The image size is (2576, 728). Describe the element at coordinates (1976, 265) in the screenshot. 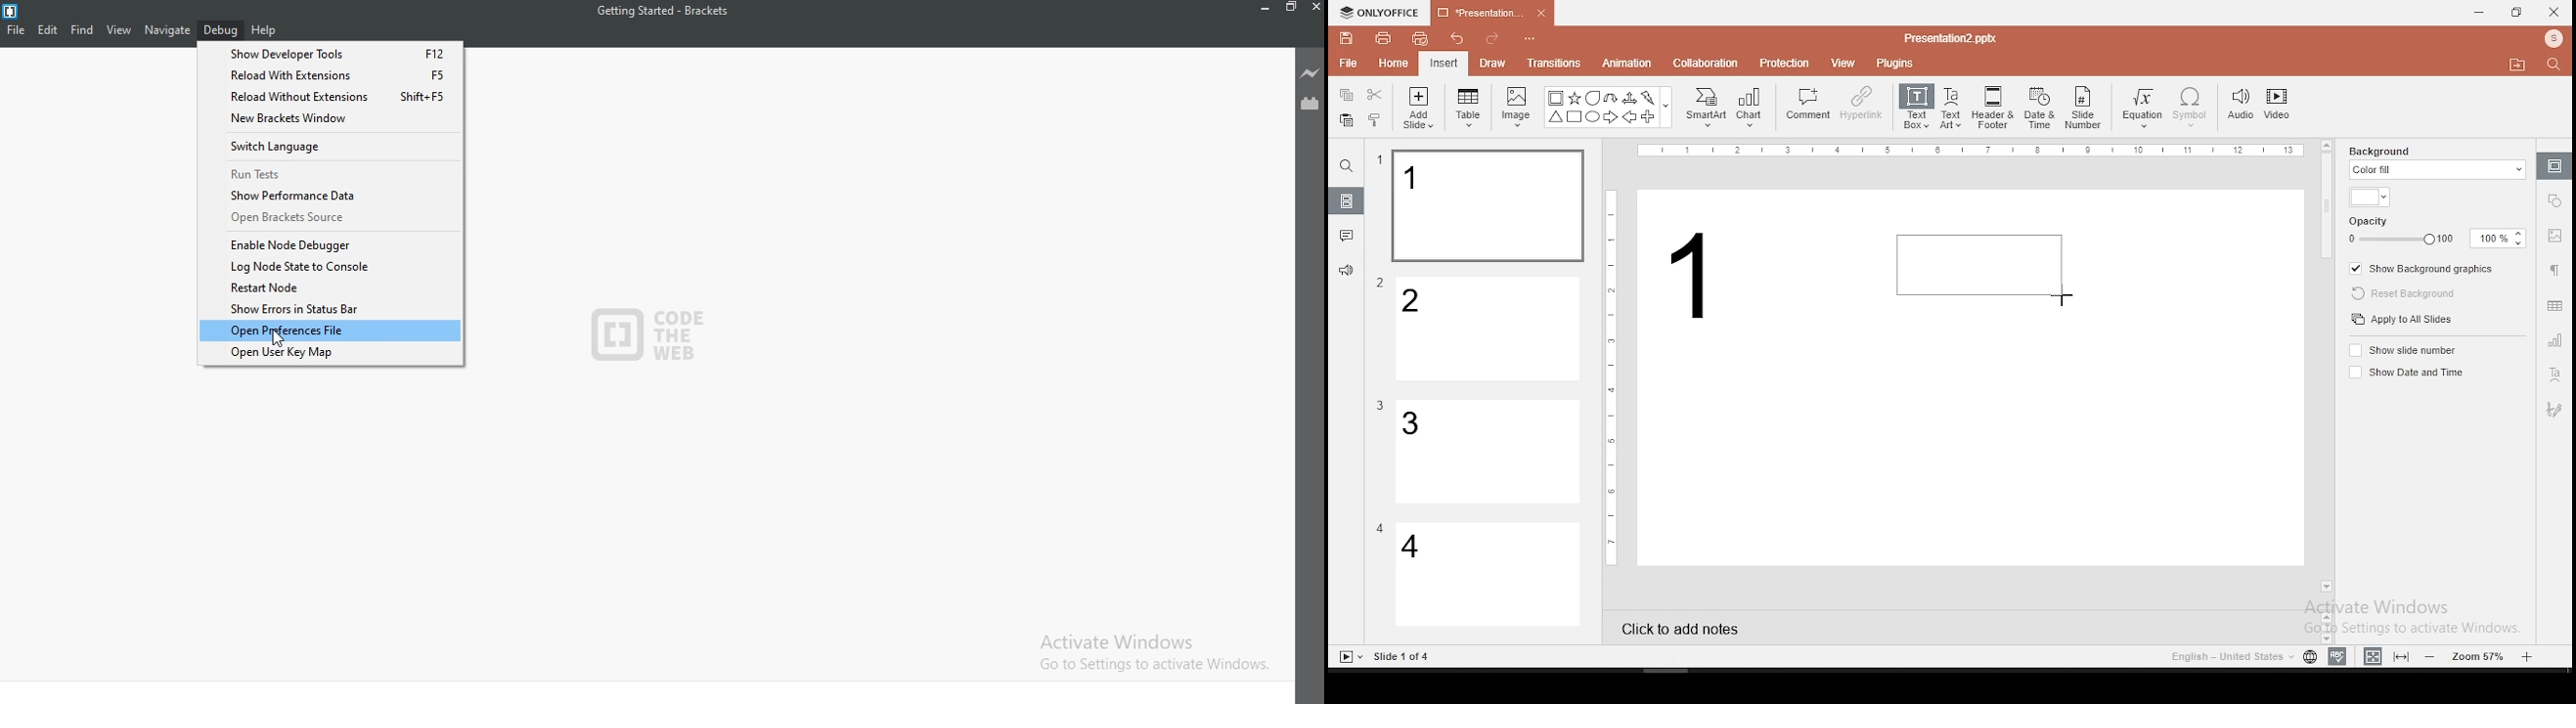

I see `active text box` at that location.